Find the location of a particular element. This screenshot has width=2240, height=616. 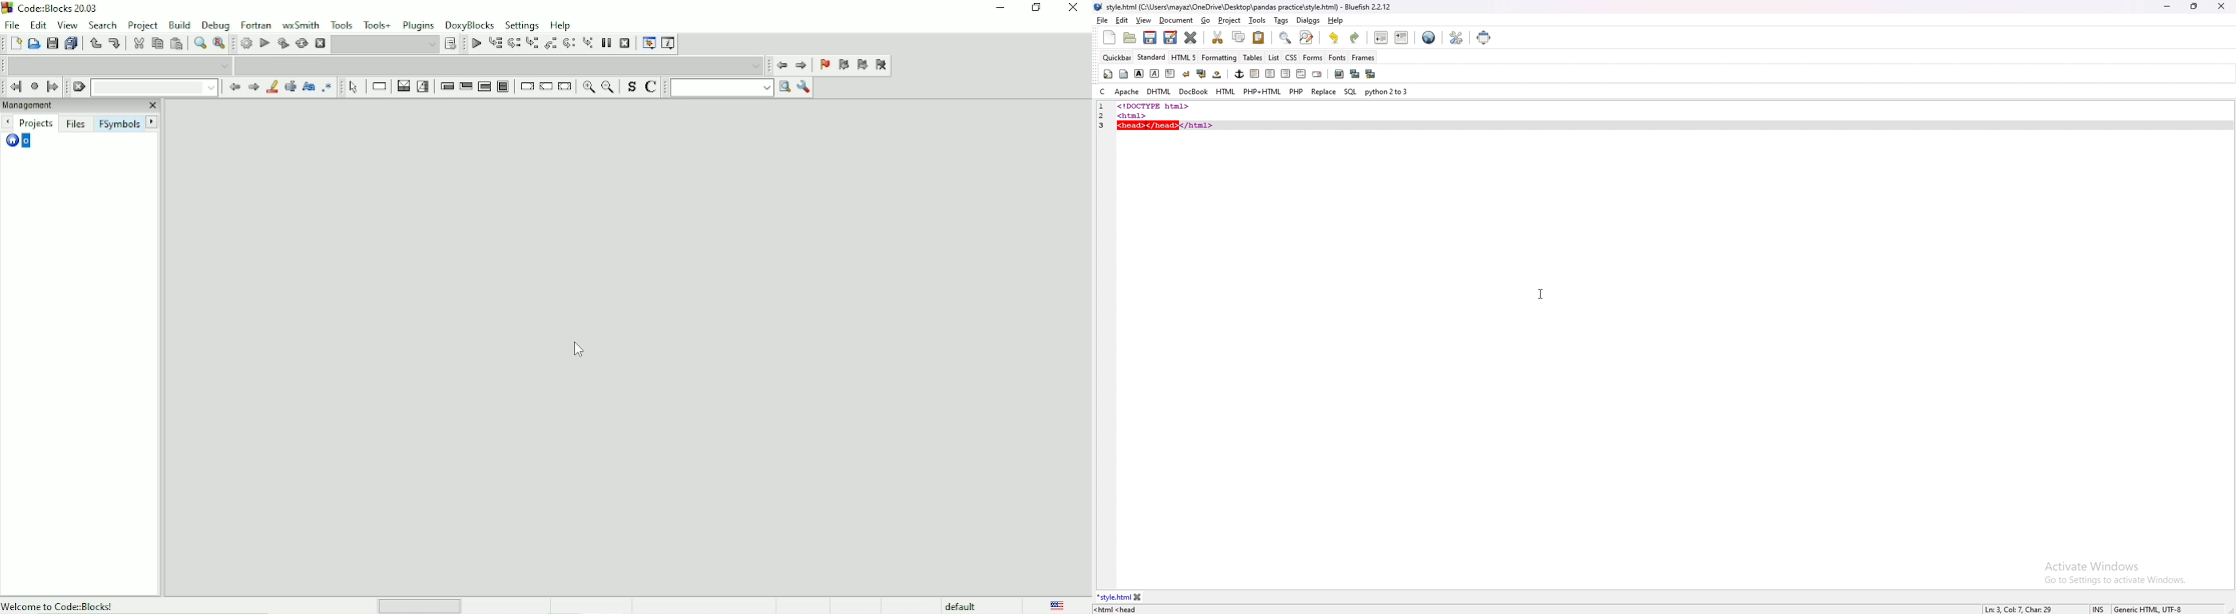

Stop debugger is located at coordinates (625, 43).